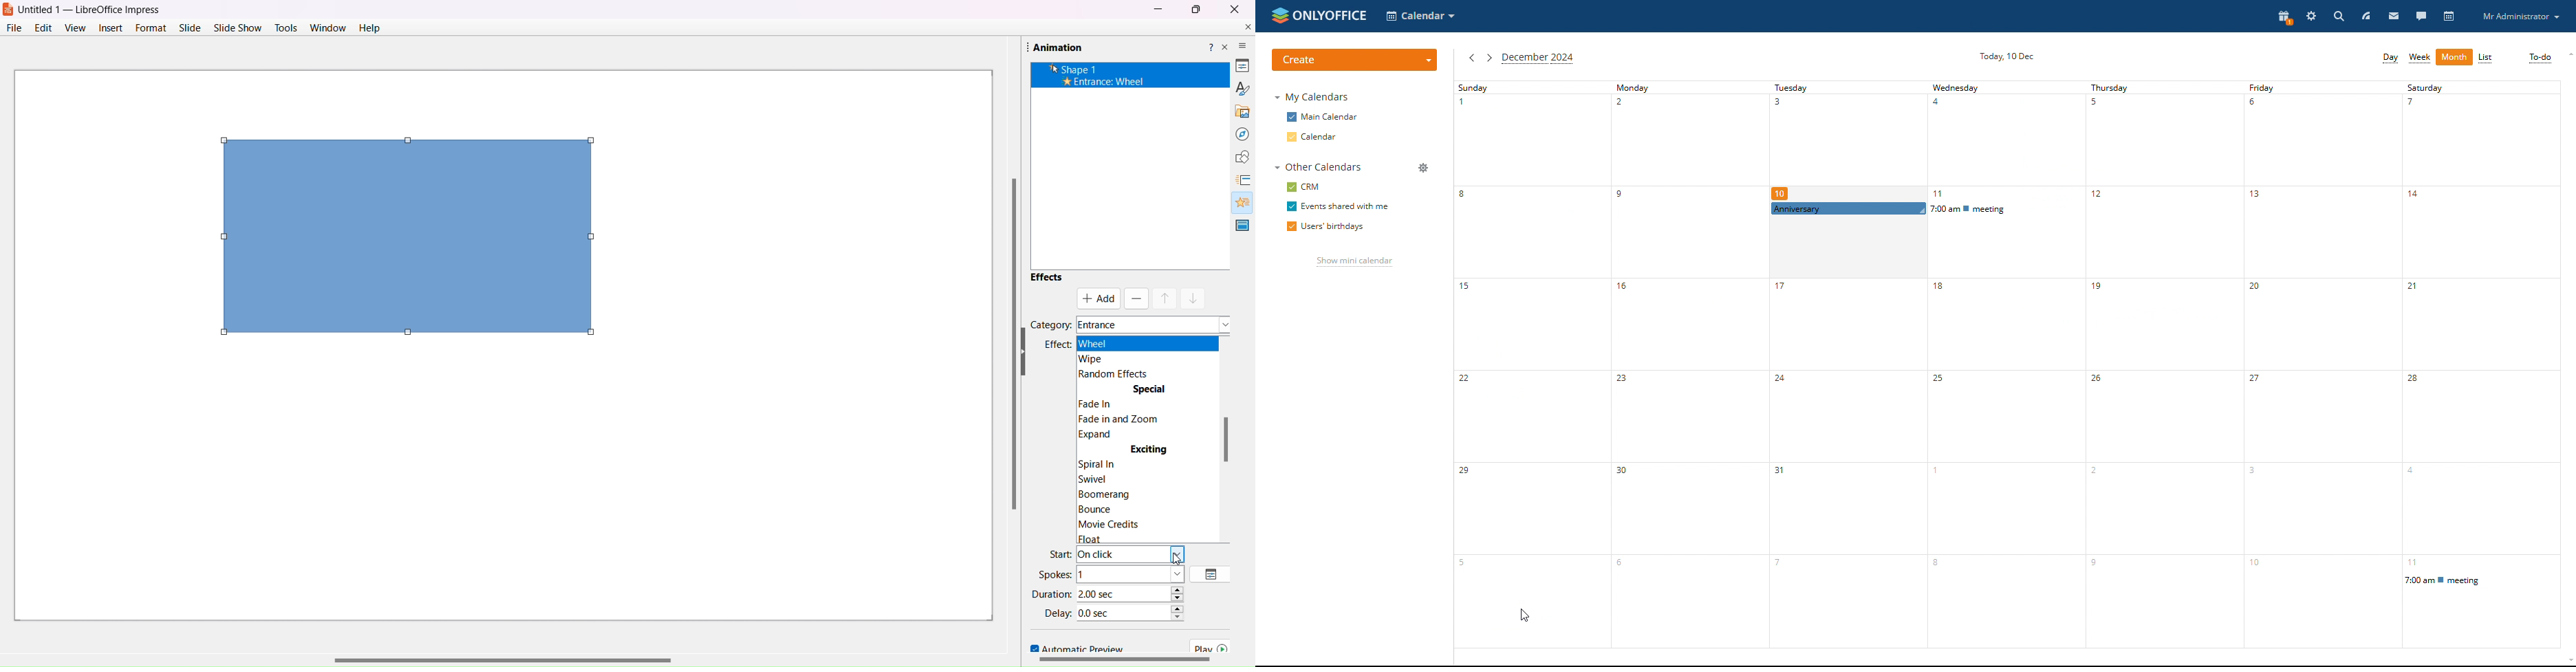 Image resolution: width=2576 pixels, height=672 pixels. I want to click on more, so click(2452, 58).